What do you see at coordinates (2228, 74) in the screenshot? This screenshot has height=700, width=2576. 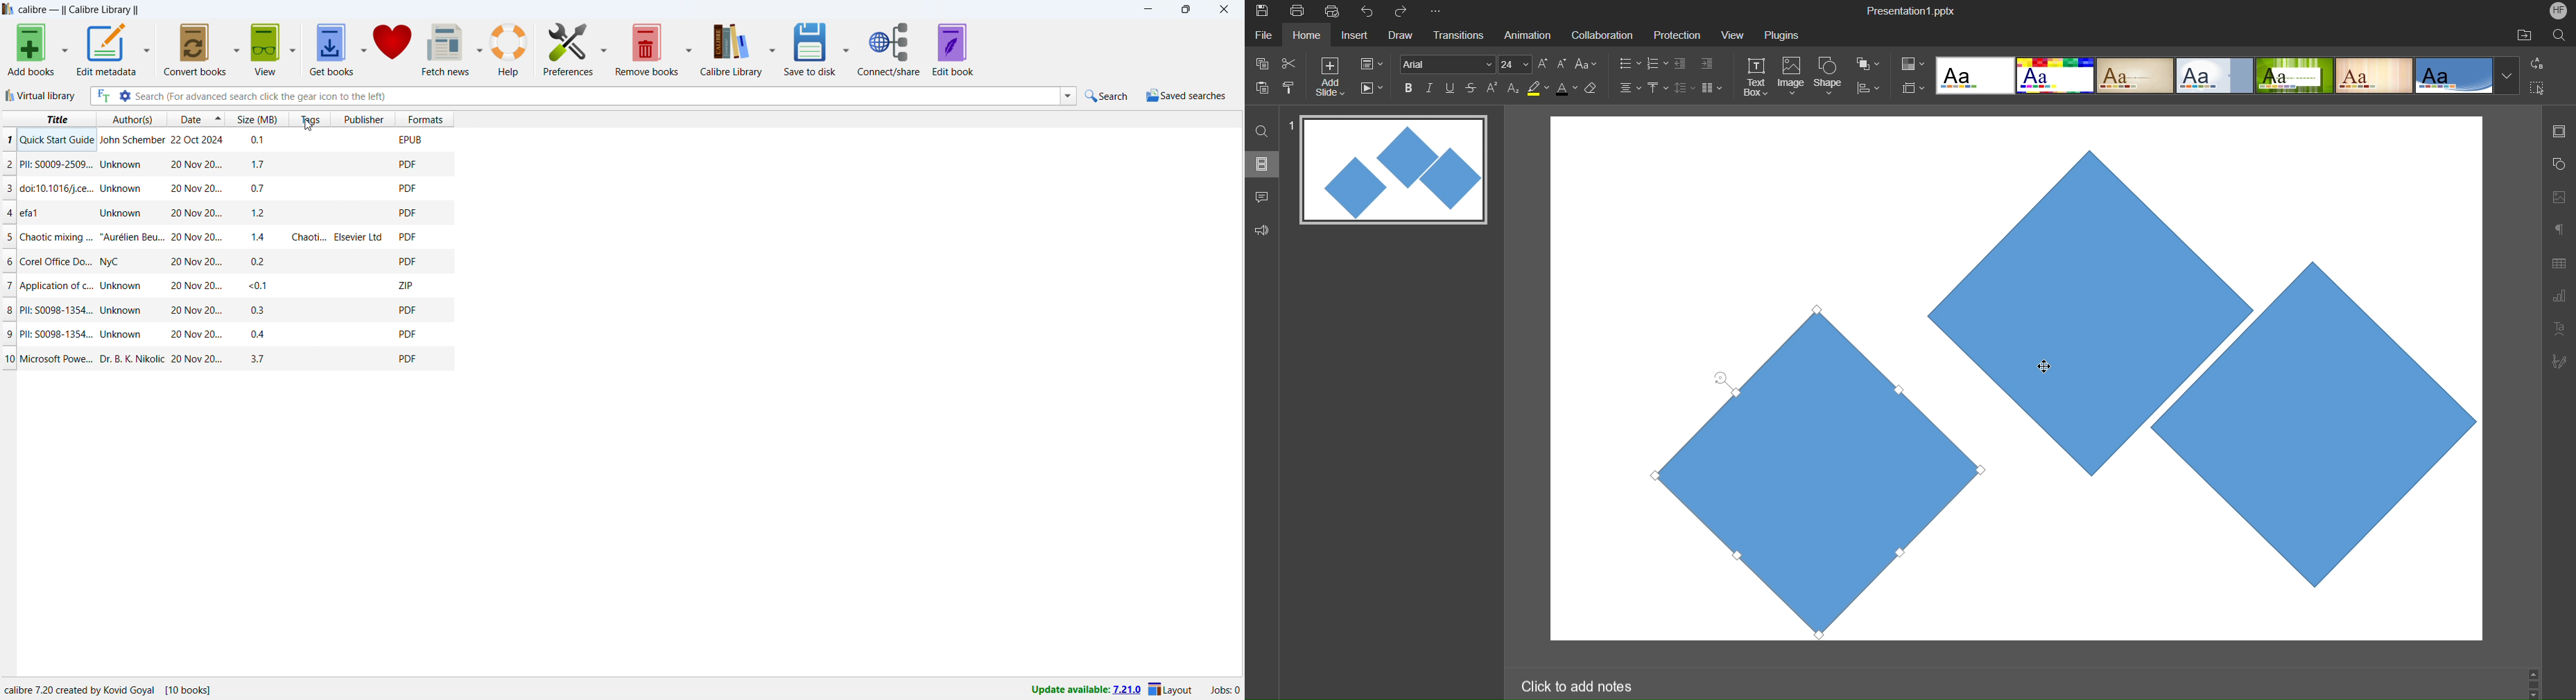 I see `Slide Templates` at bounding box center [2228, 74].